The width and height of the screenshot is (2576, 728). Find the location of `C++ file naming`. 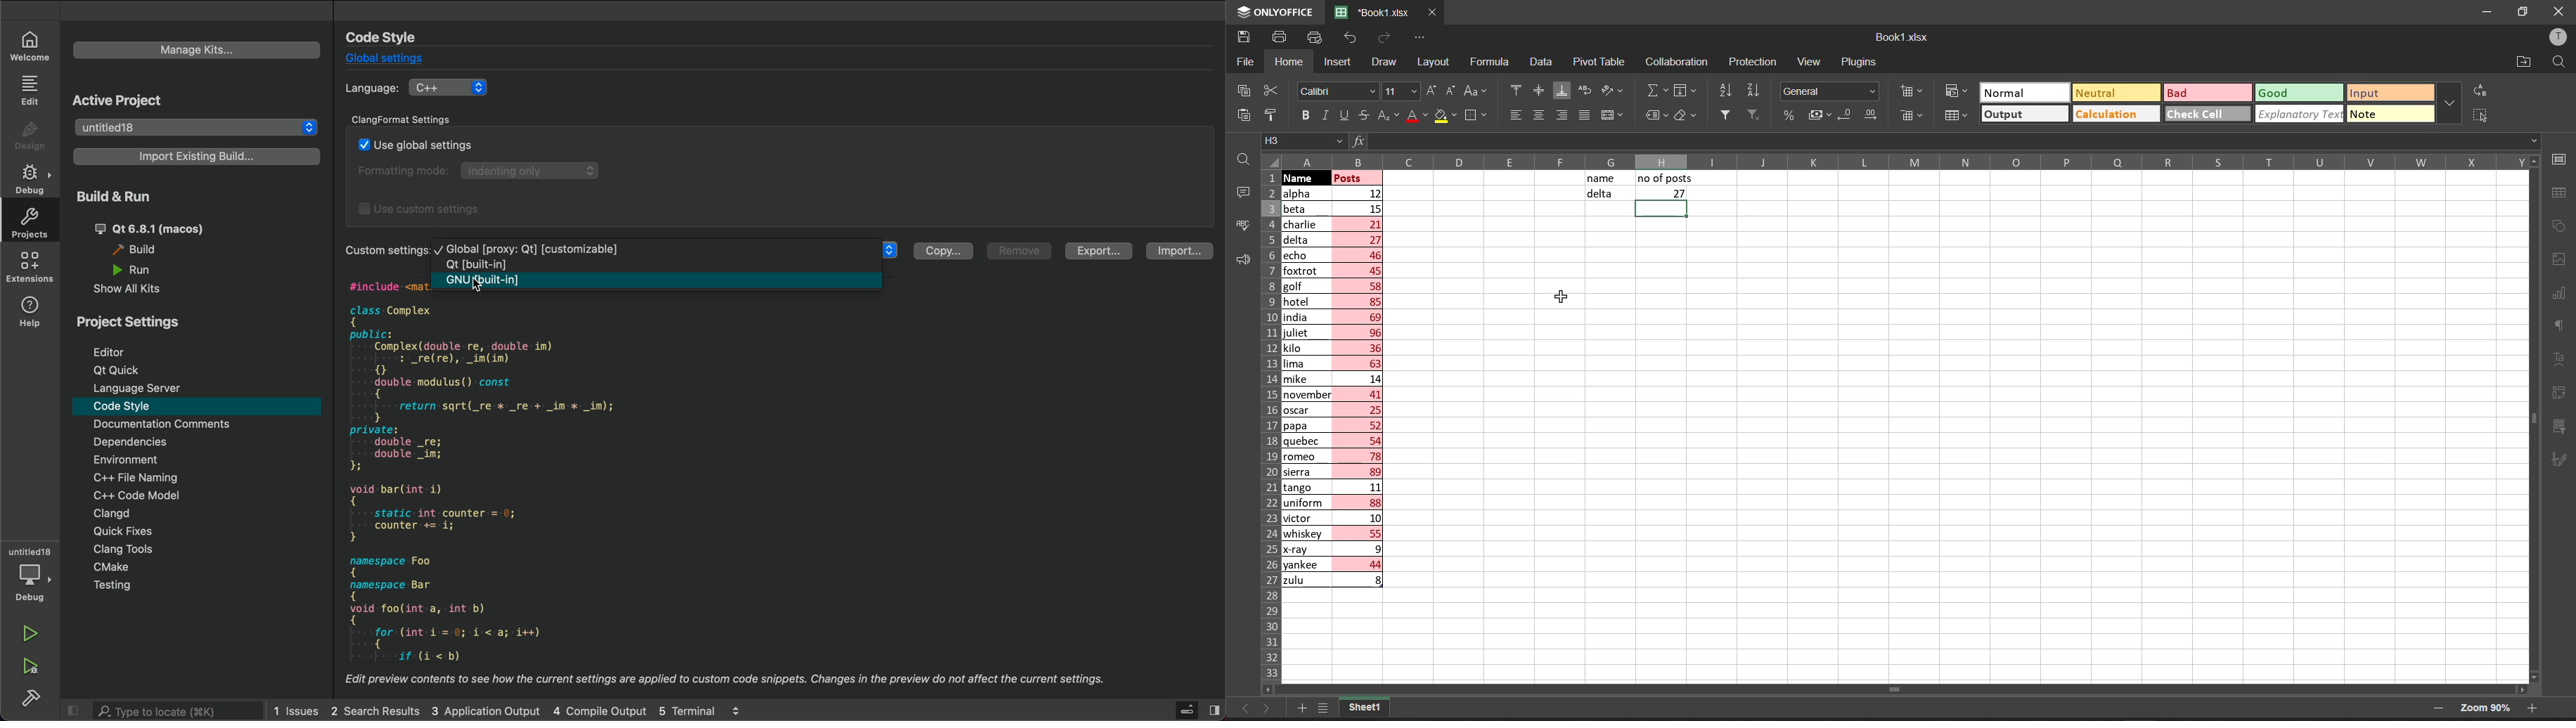

C++ file naming is located at coordinates (158, 478).